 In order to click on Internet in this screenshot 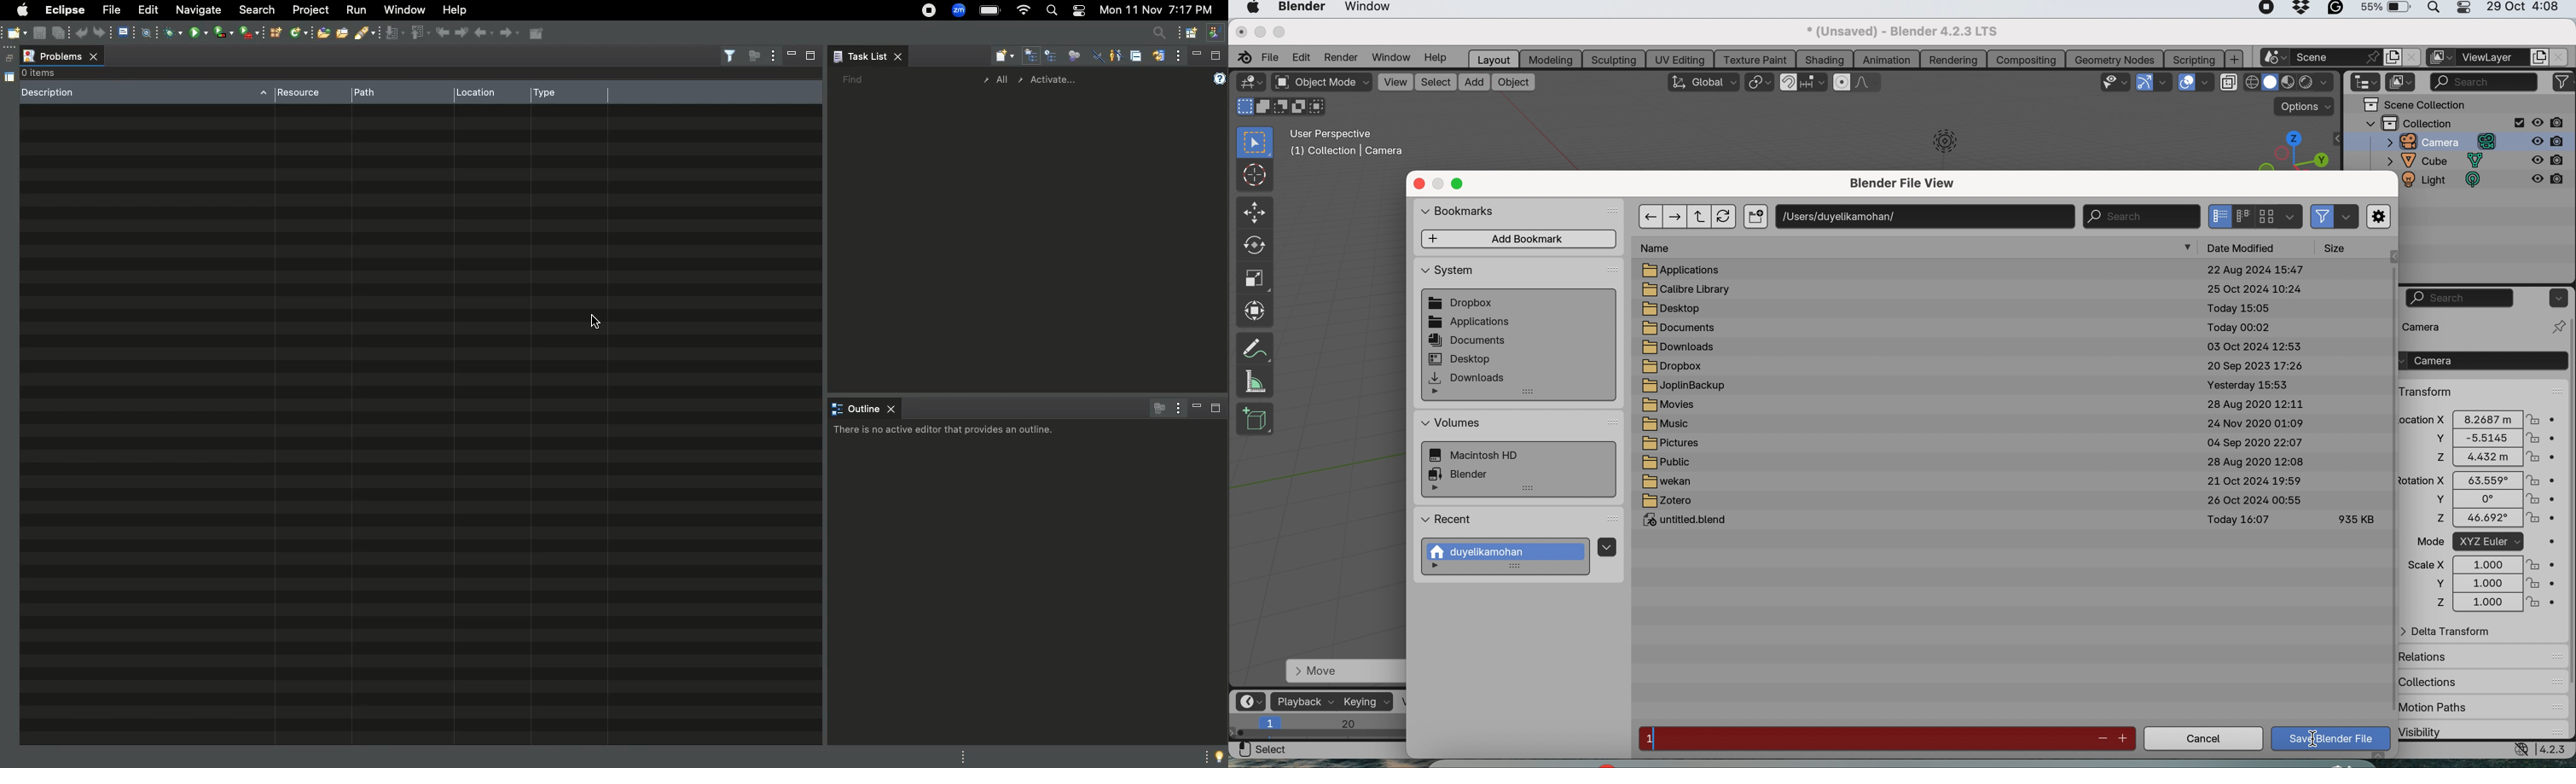, I will do `click(1022, 10)`.